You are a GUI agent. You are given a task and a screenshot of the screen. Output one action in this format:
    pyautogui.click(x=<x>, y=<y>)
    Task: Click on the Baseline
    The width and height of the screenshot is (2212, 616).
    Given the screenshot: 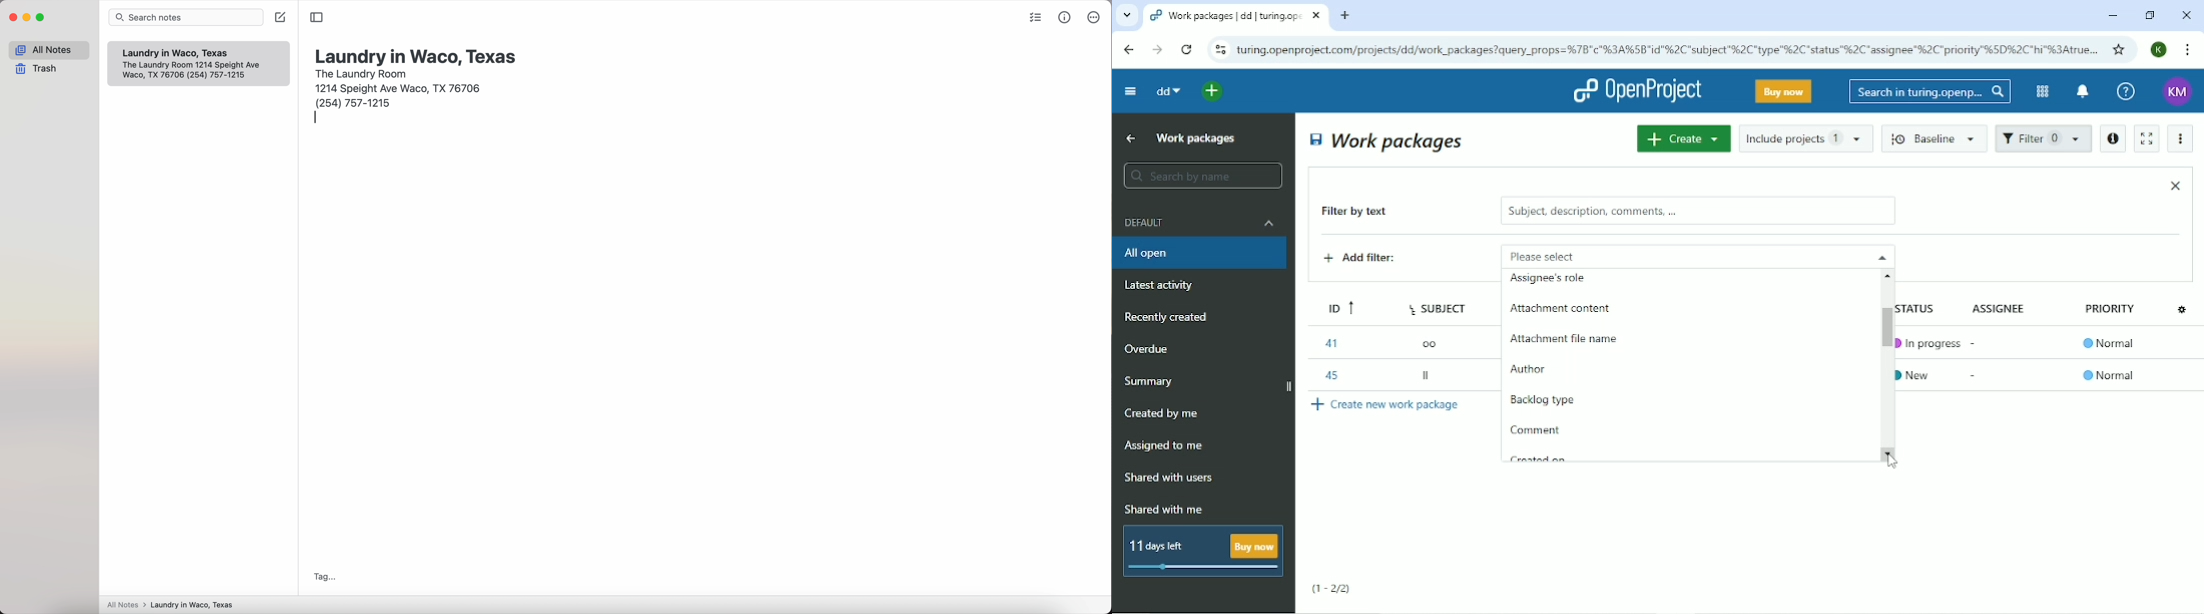 What is the action you would take?
    pyautogui.click(x=1936, y=138)
    